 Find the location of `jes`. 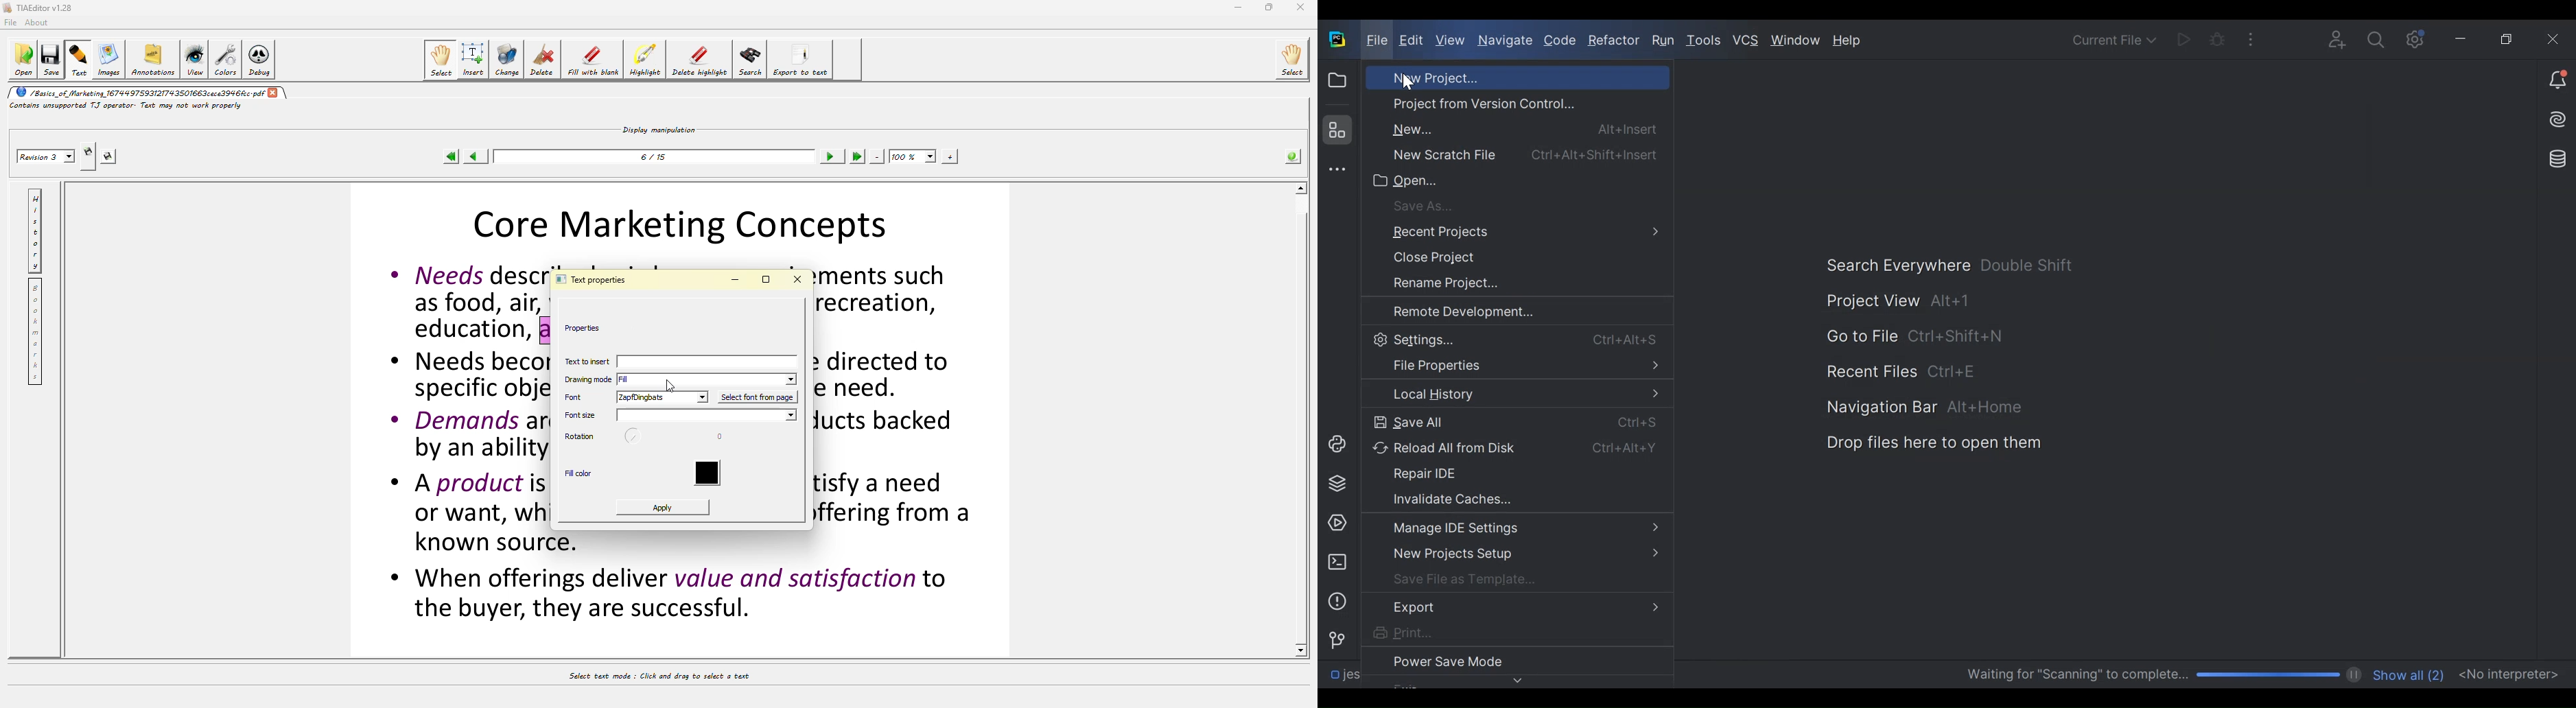

jes is located at coordinates (1348, 678).